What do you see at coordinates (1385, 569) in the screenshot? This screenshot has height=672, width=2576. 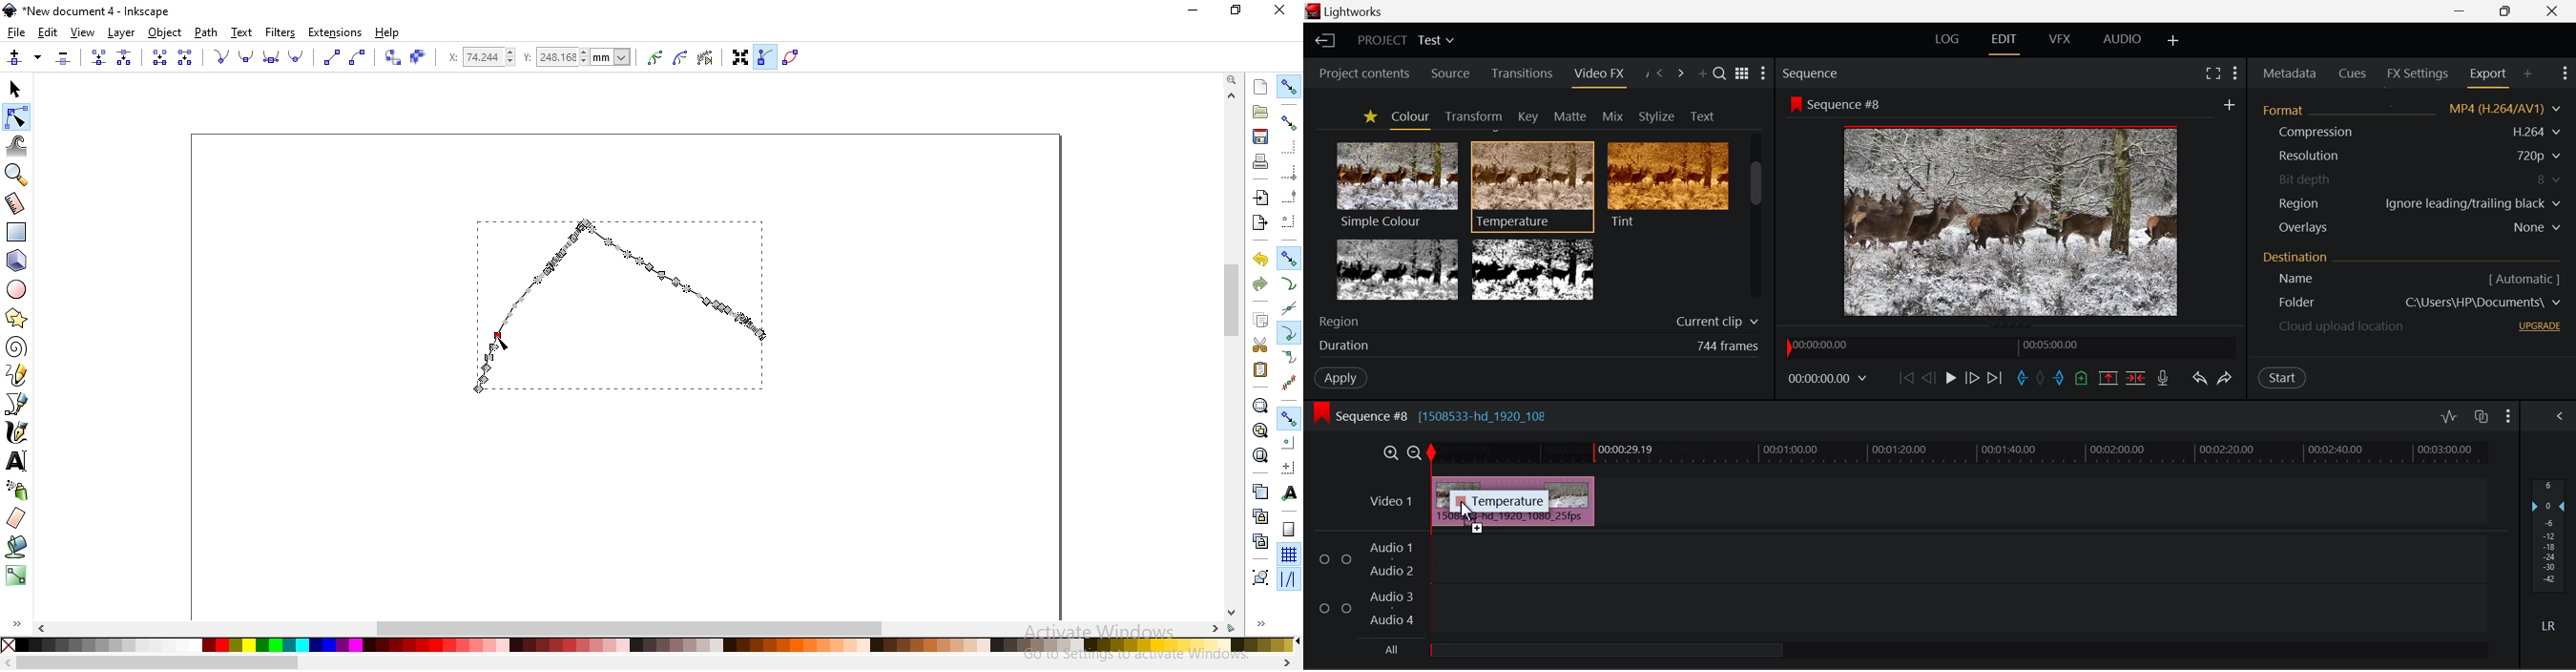 I see `Audio 2` at bounding box center [1385, 569].